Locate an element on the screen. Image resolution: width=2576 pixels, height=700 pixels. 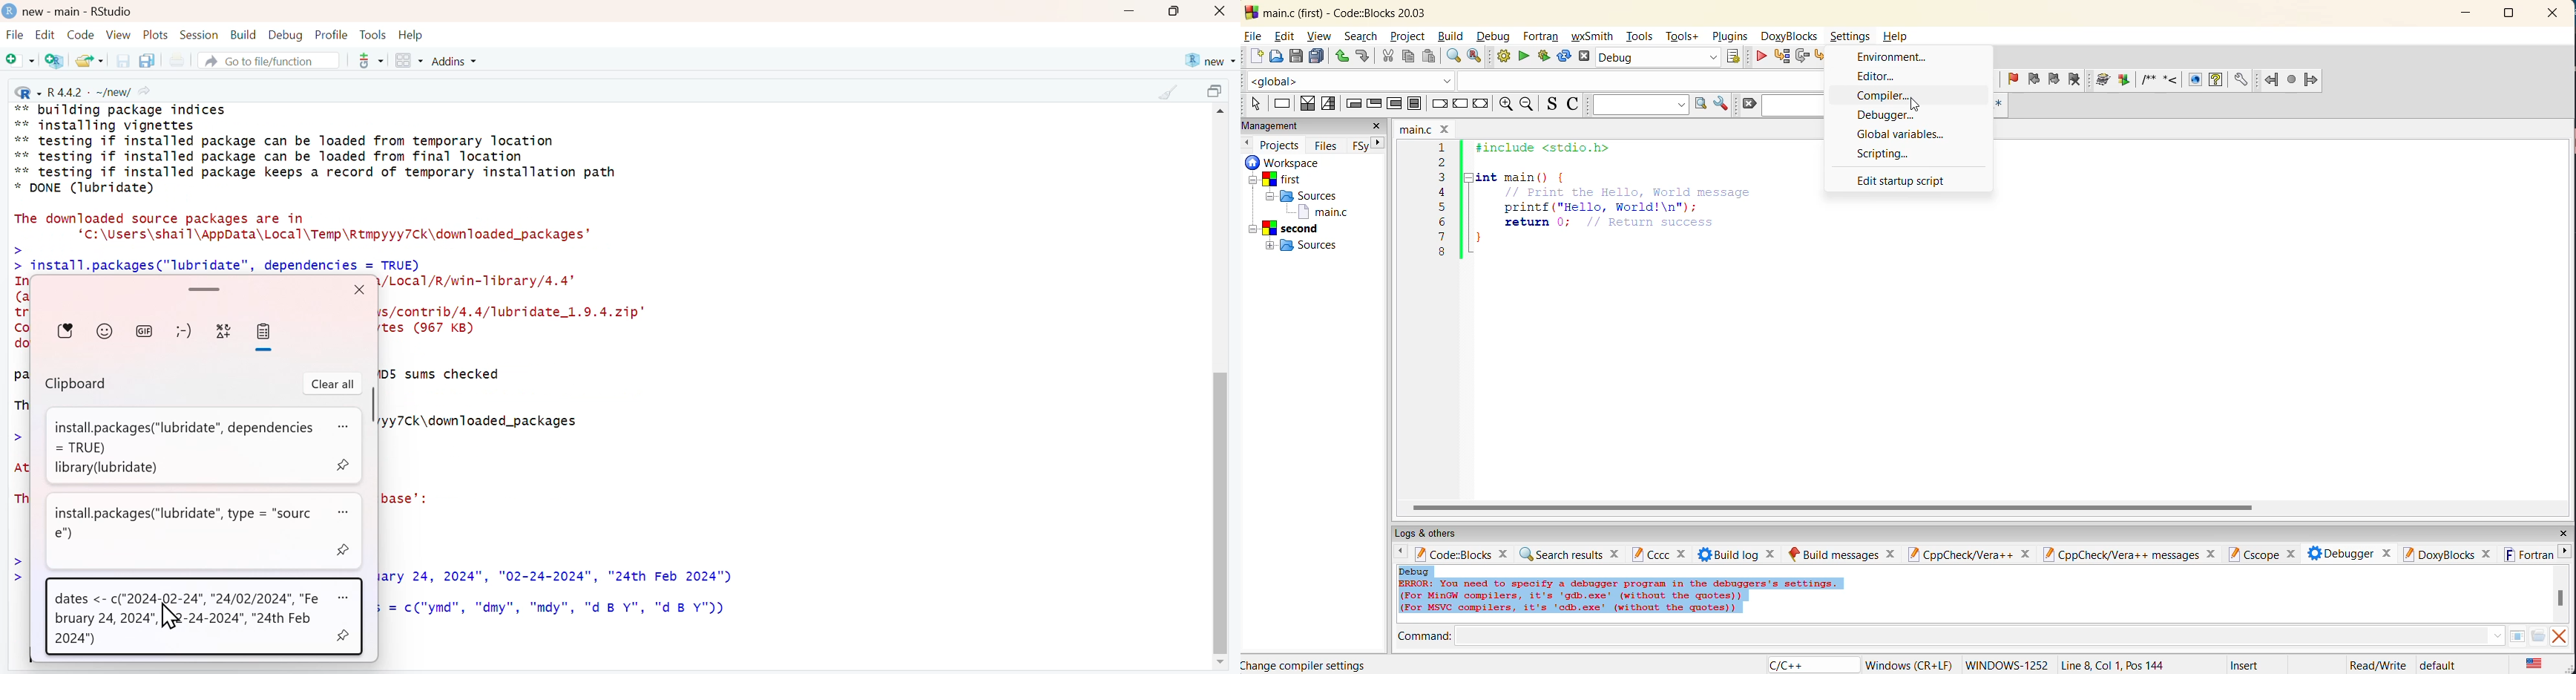
more options is located at coordinates (348, 513).